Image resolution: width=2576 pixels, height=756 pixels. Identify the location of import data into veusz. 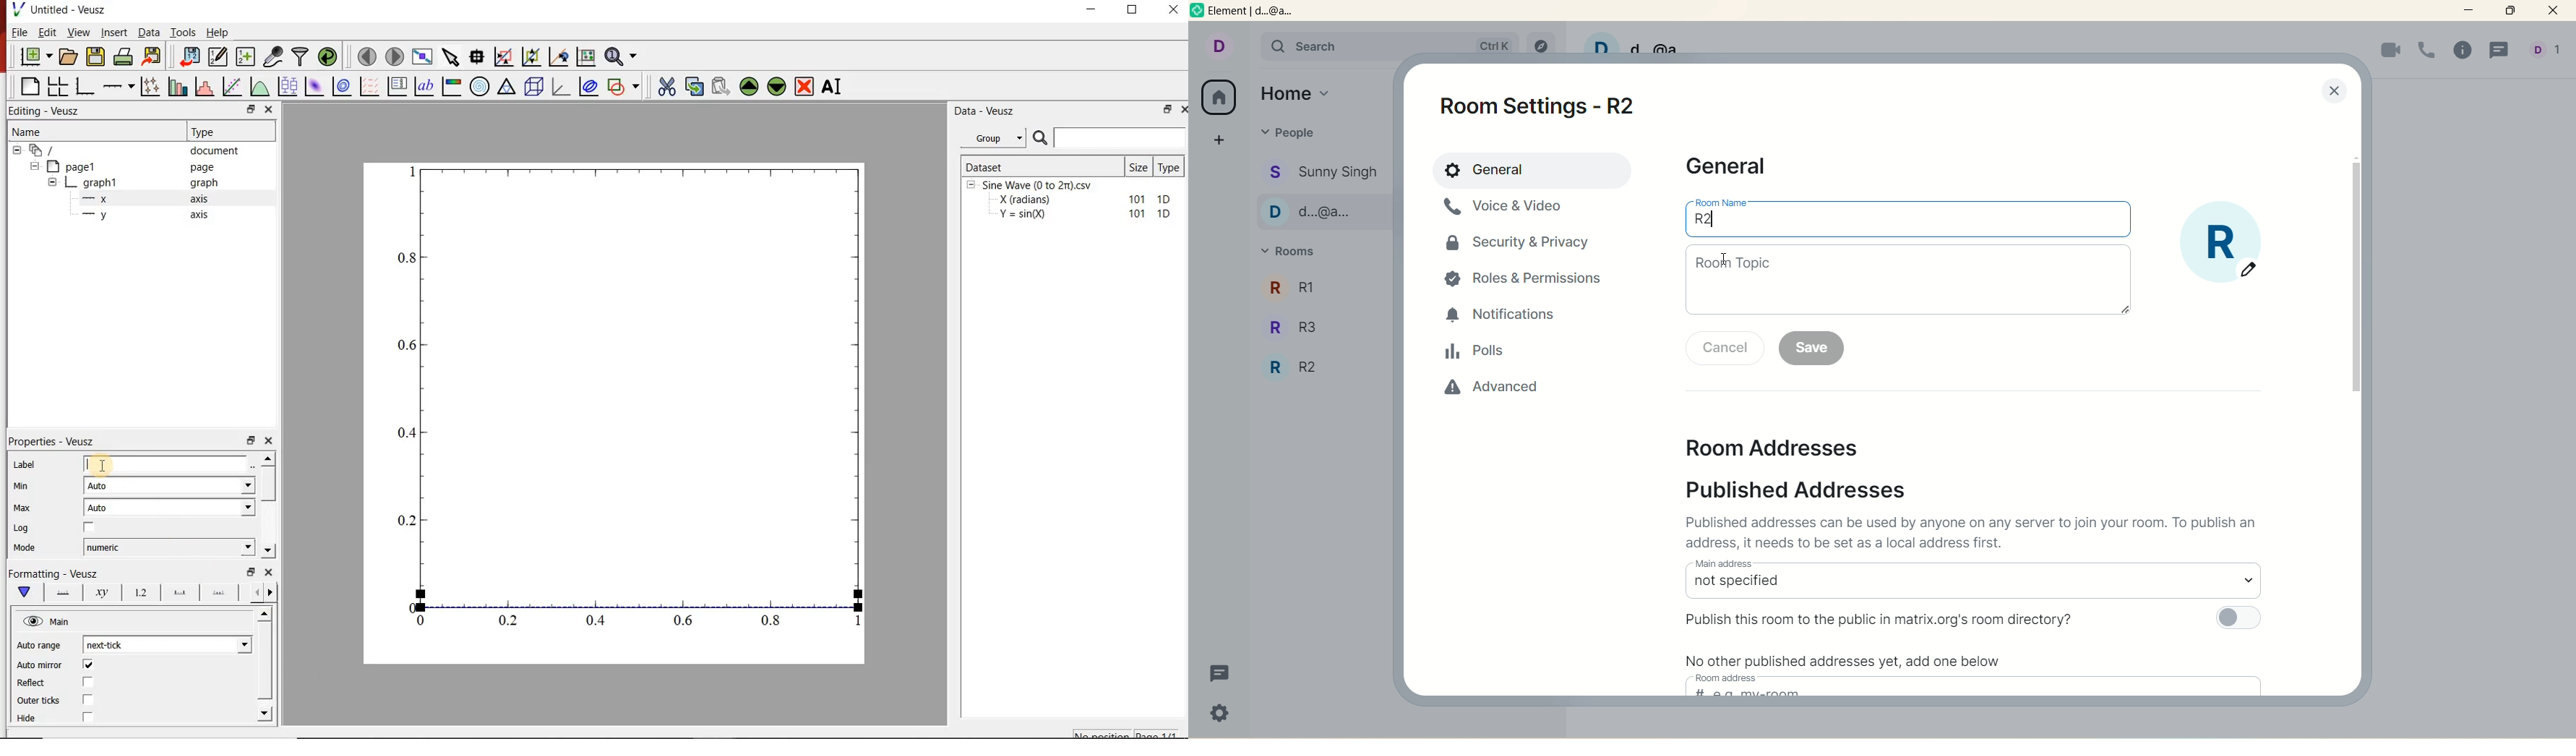
(188, 56).